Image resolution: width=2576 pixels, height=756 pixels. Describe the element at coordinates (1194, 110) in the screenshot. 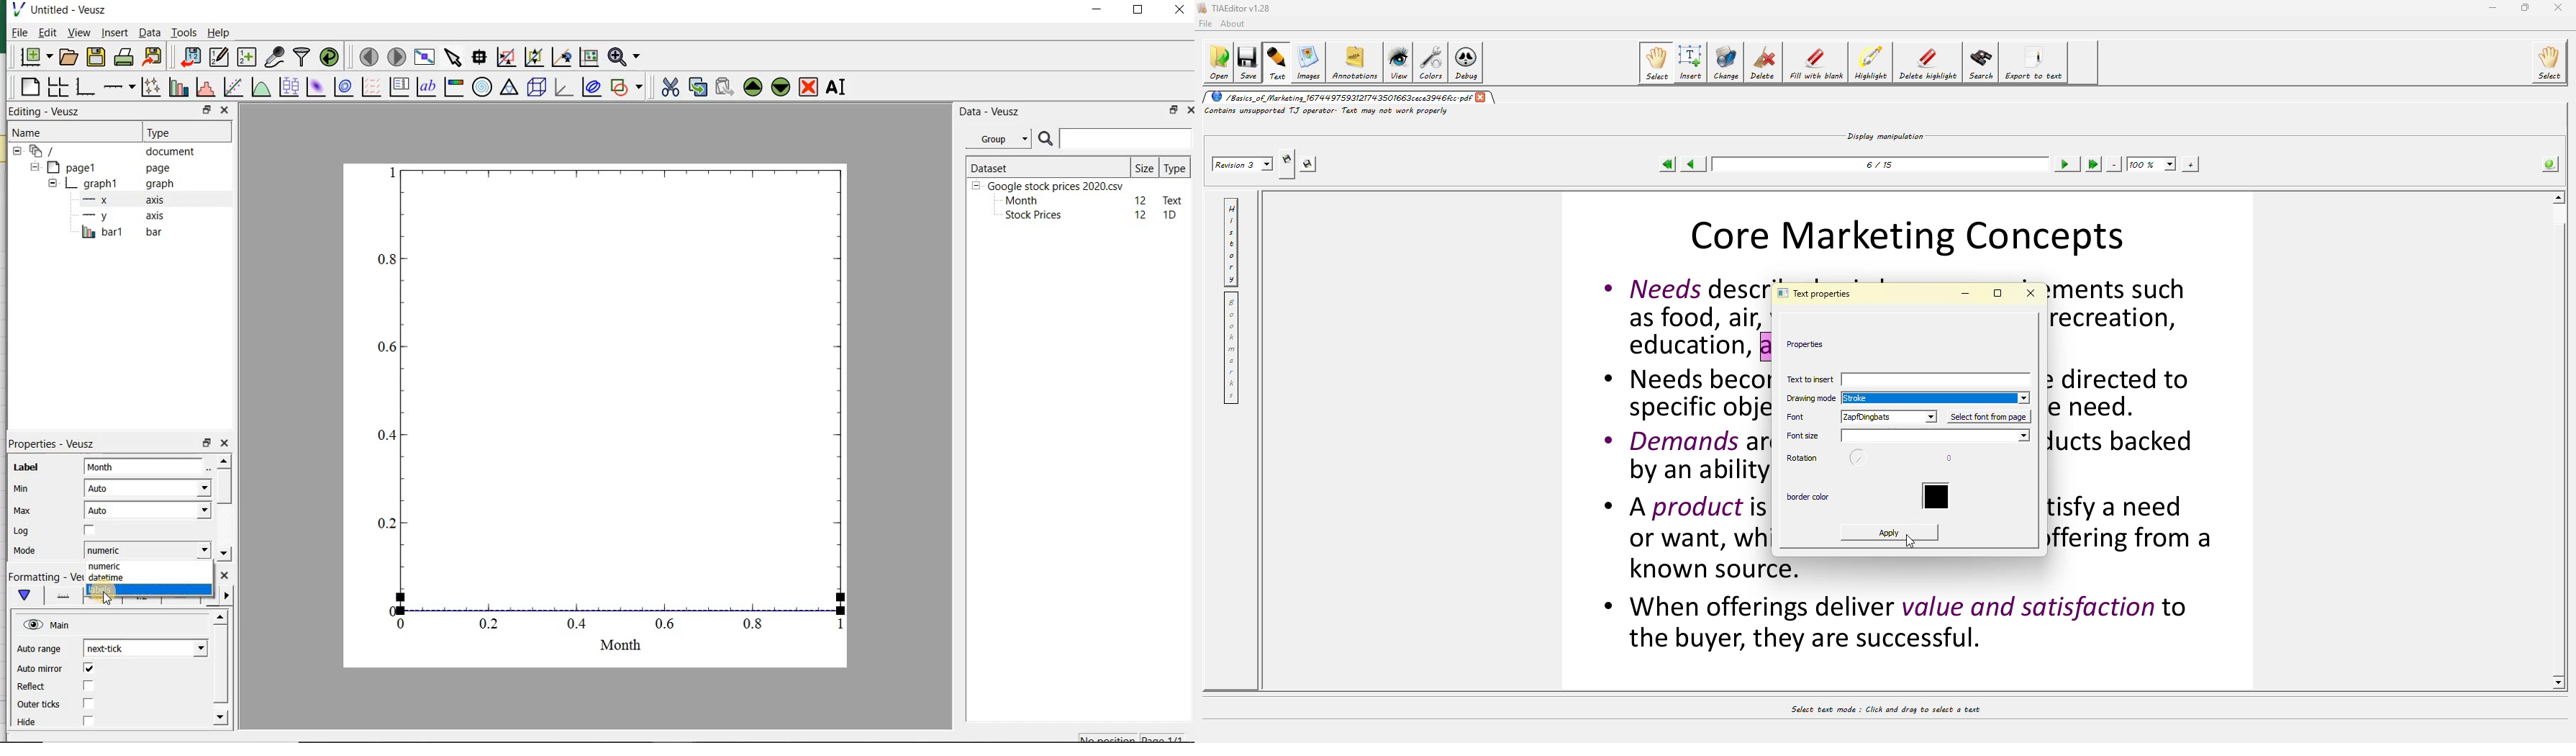

I see `close ` at that location.